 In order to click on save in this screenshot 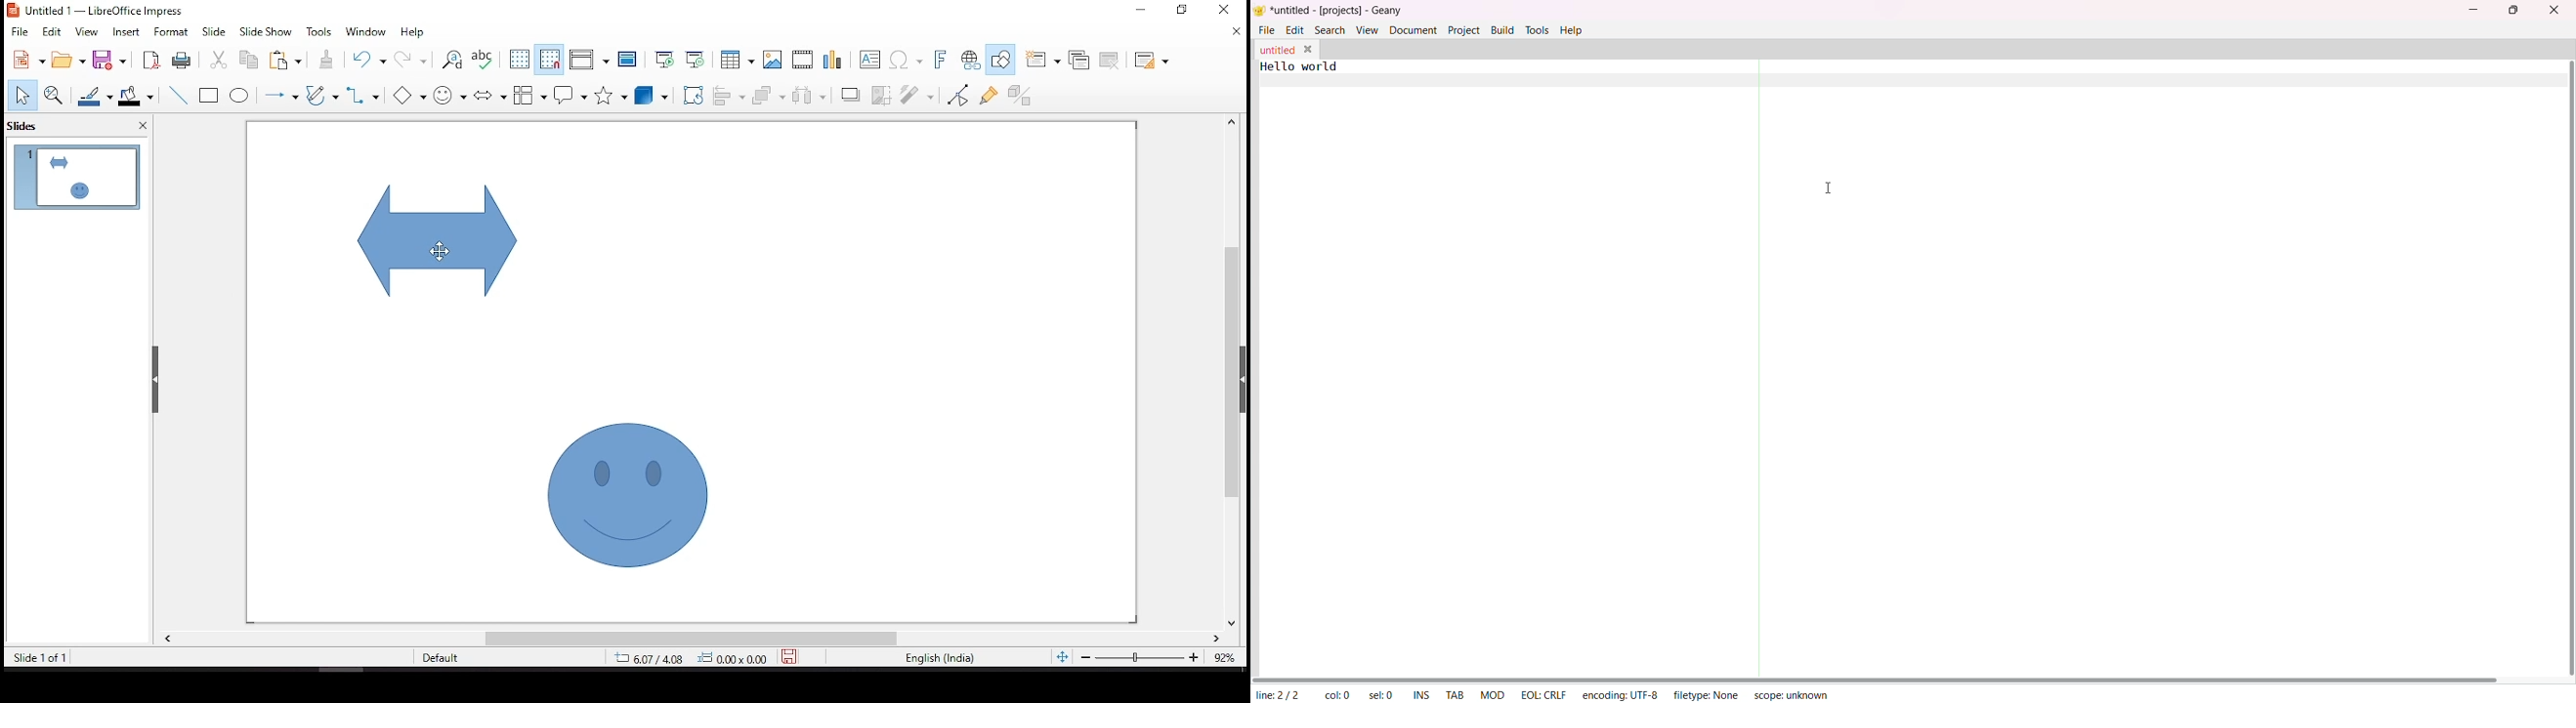, I will do `click(111, 61)`.